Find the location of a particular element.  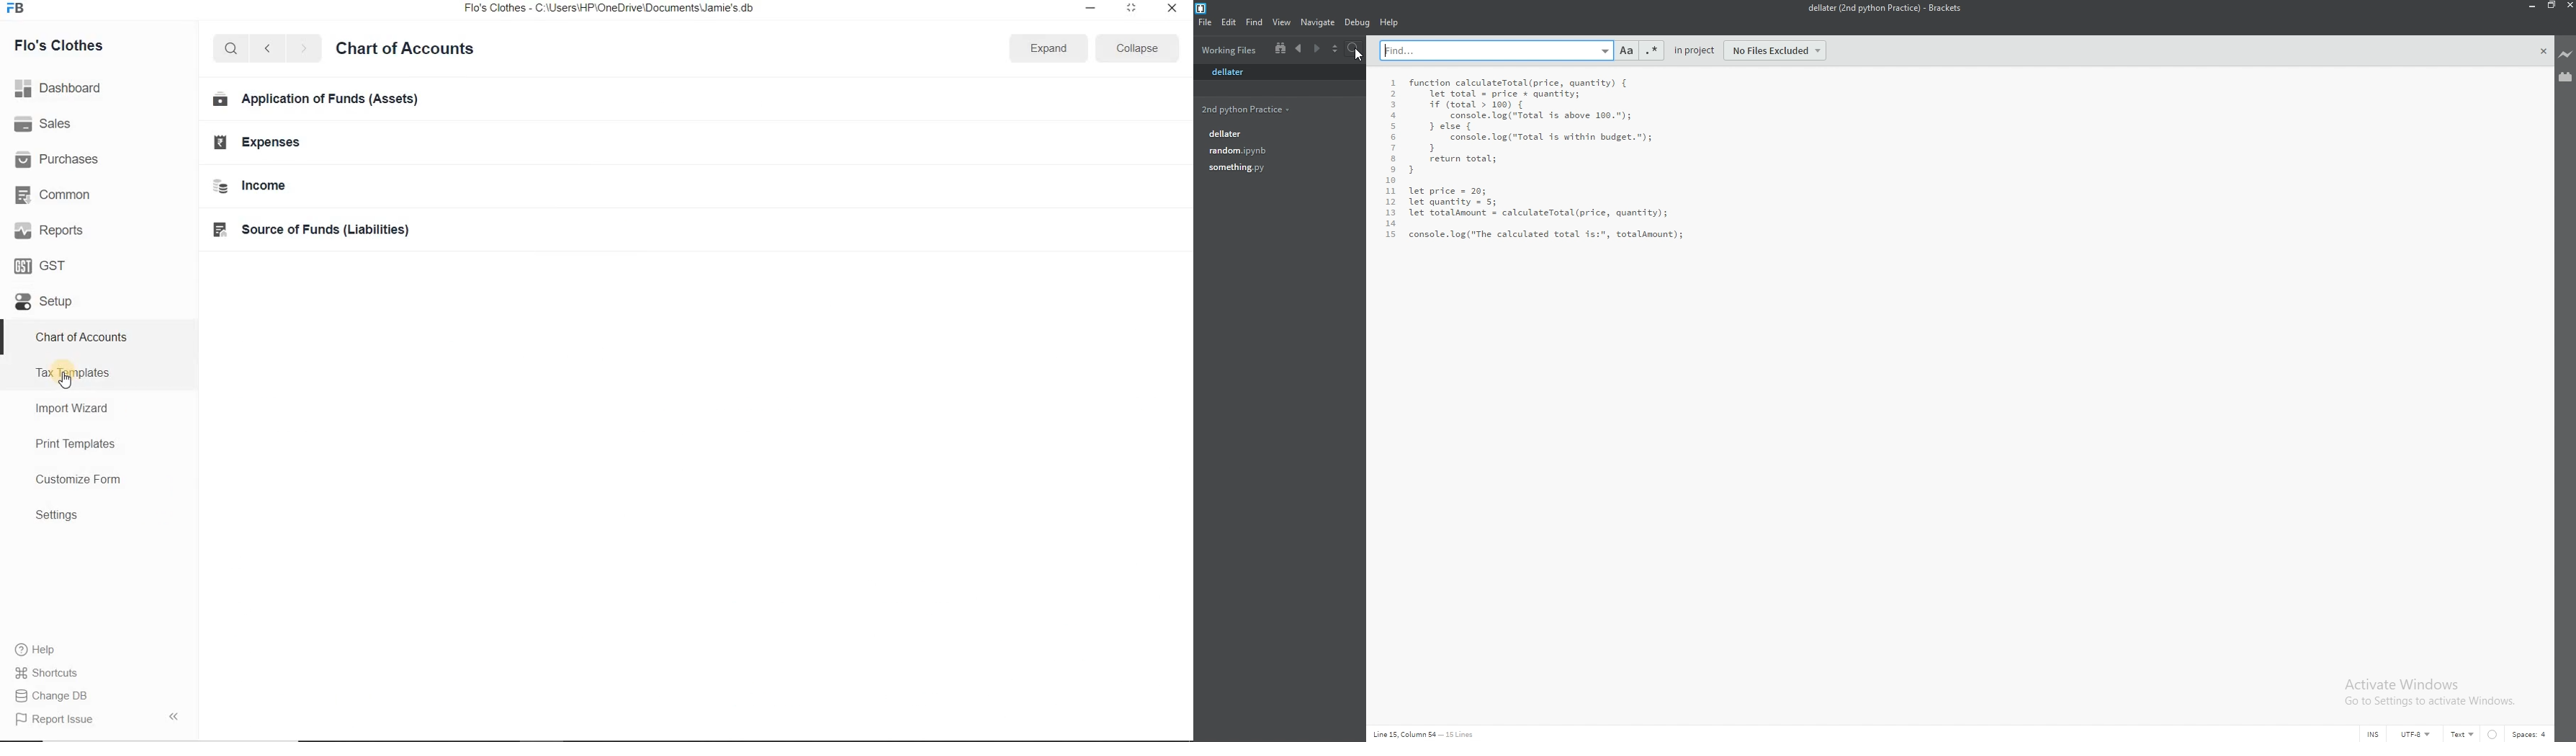

search is located at coordinates (1355, 49).